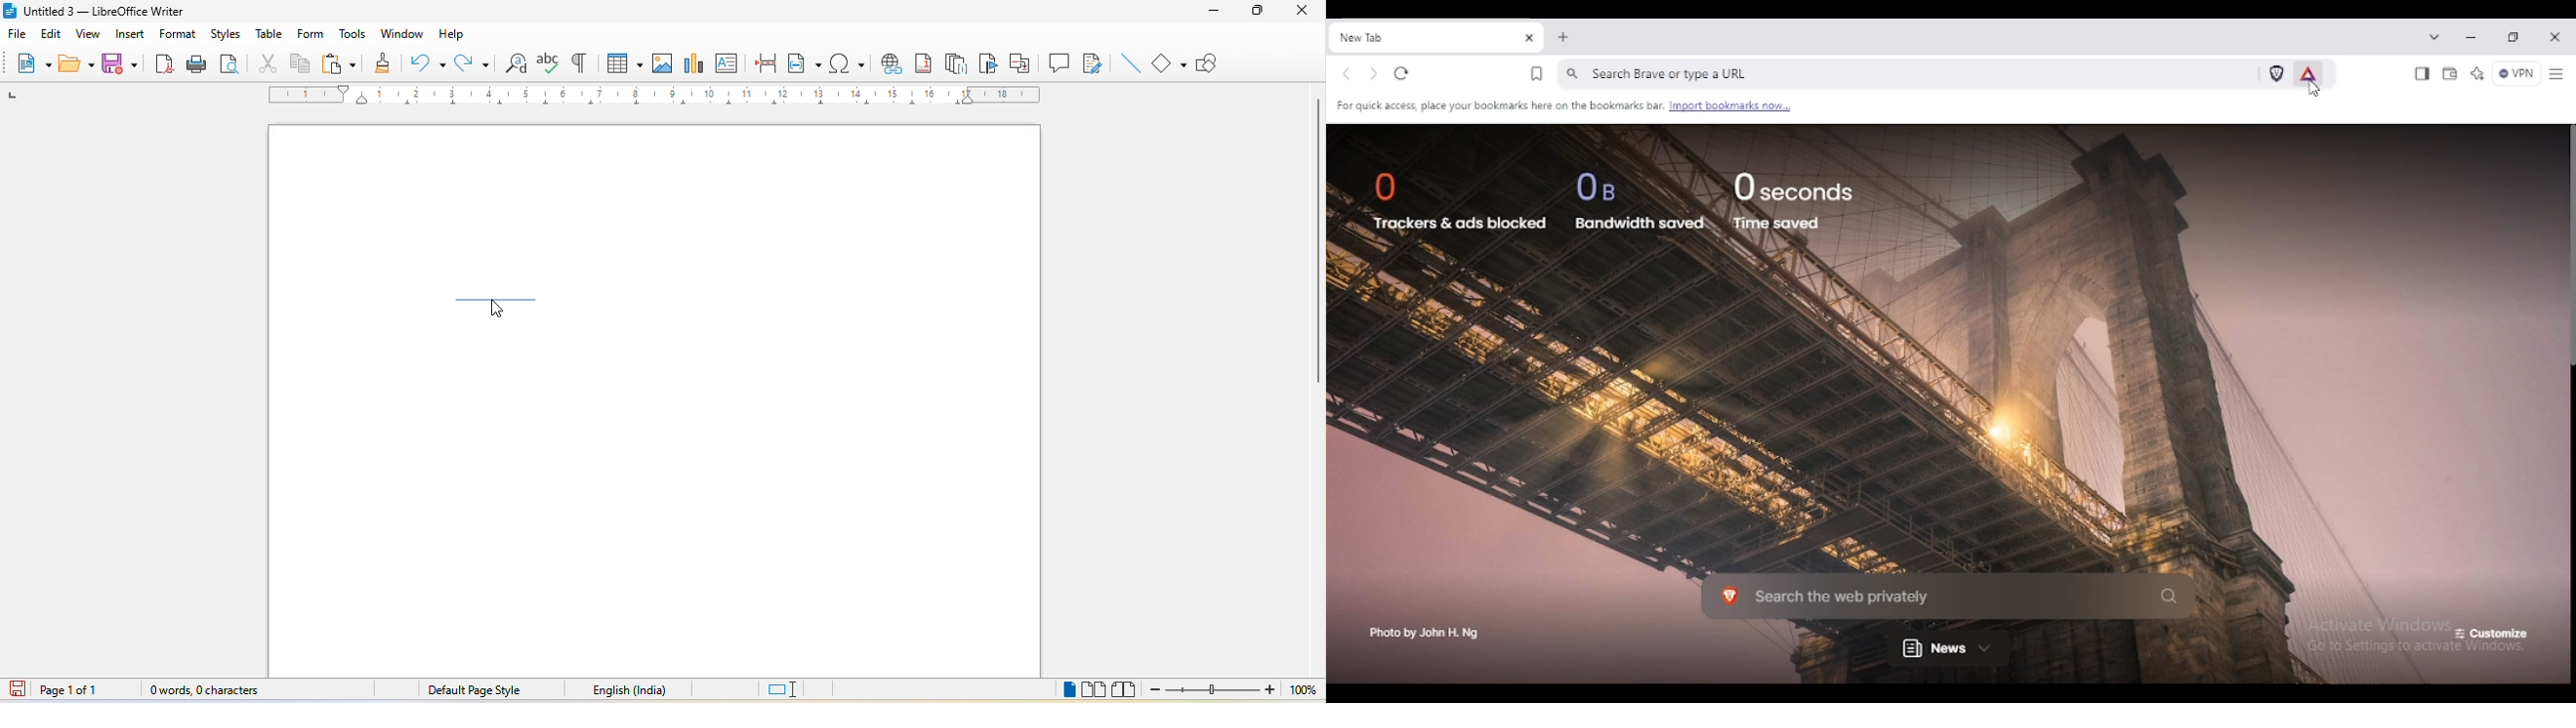 The width and height of the screenshot is (2576, 728). What do you see at coordinates (426, 60) in the screenshot?
I see `undo` at bounding box center [426, 60].